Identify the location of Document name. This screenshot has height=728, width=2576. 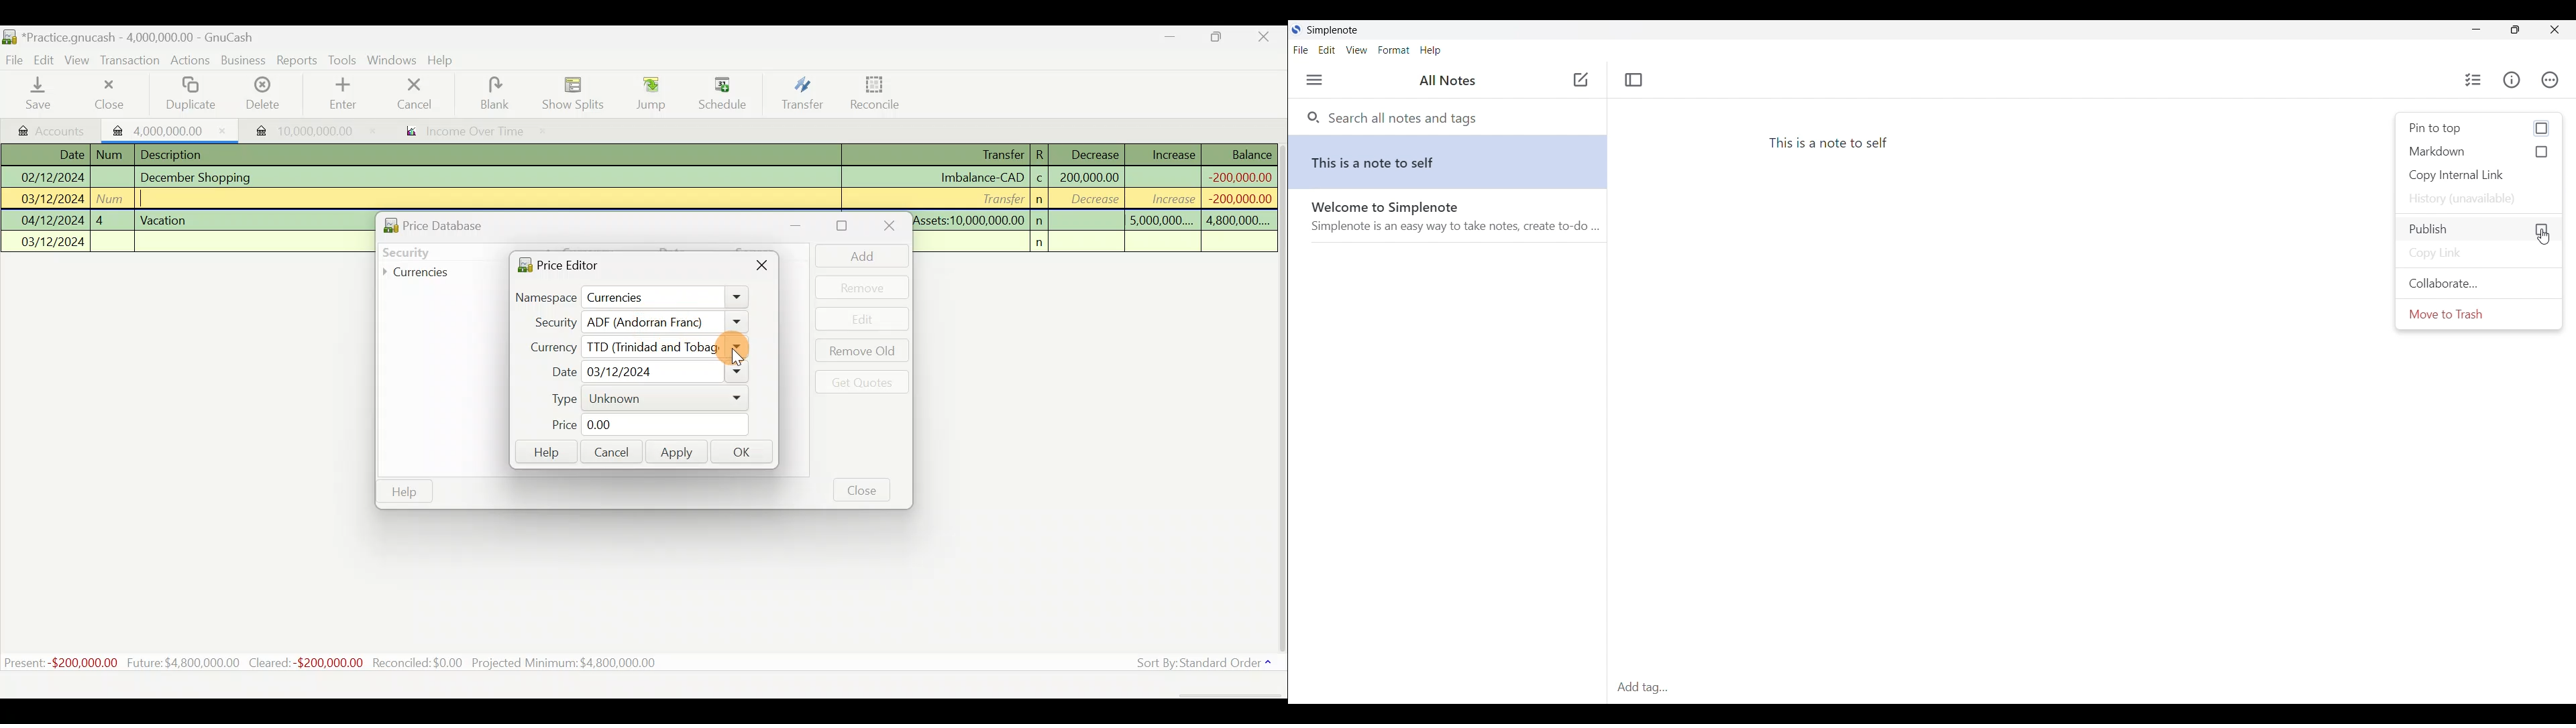
(128, 35).